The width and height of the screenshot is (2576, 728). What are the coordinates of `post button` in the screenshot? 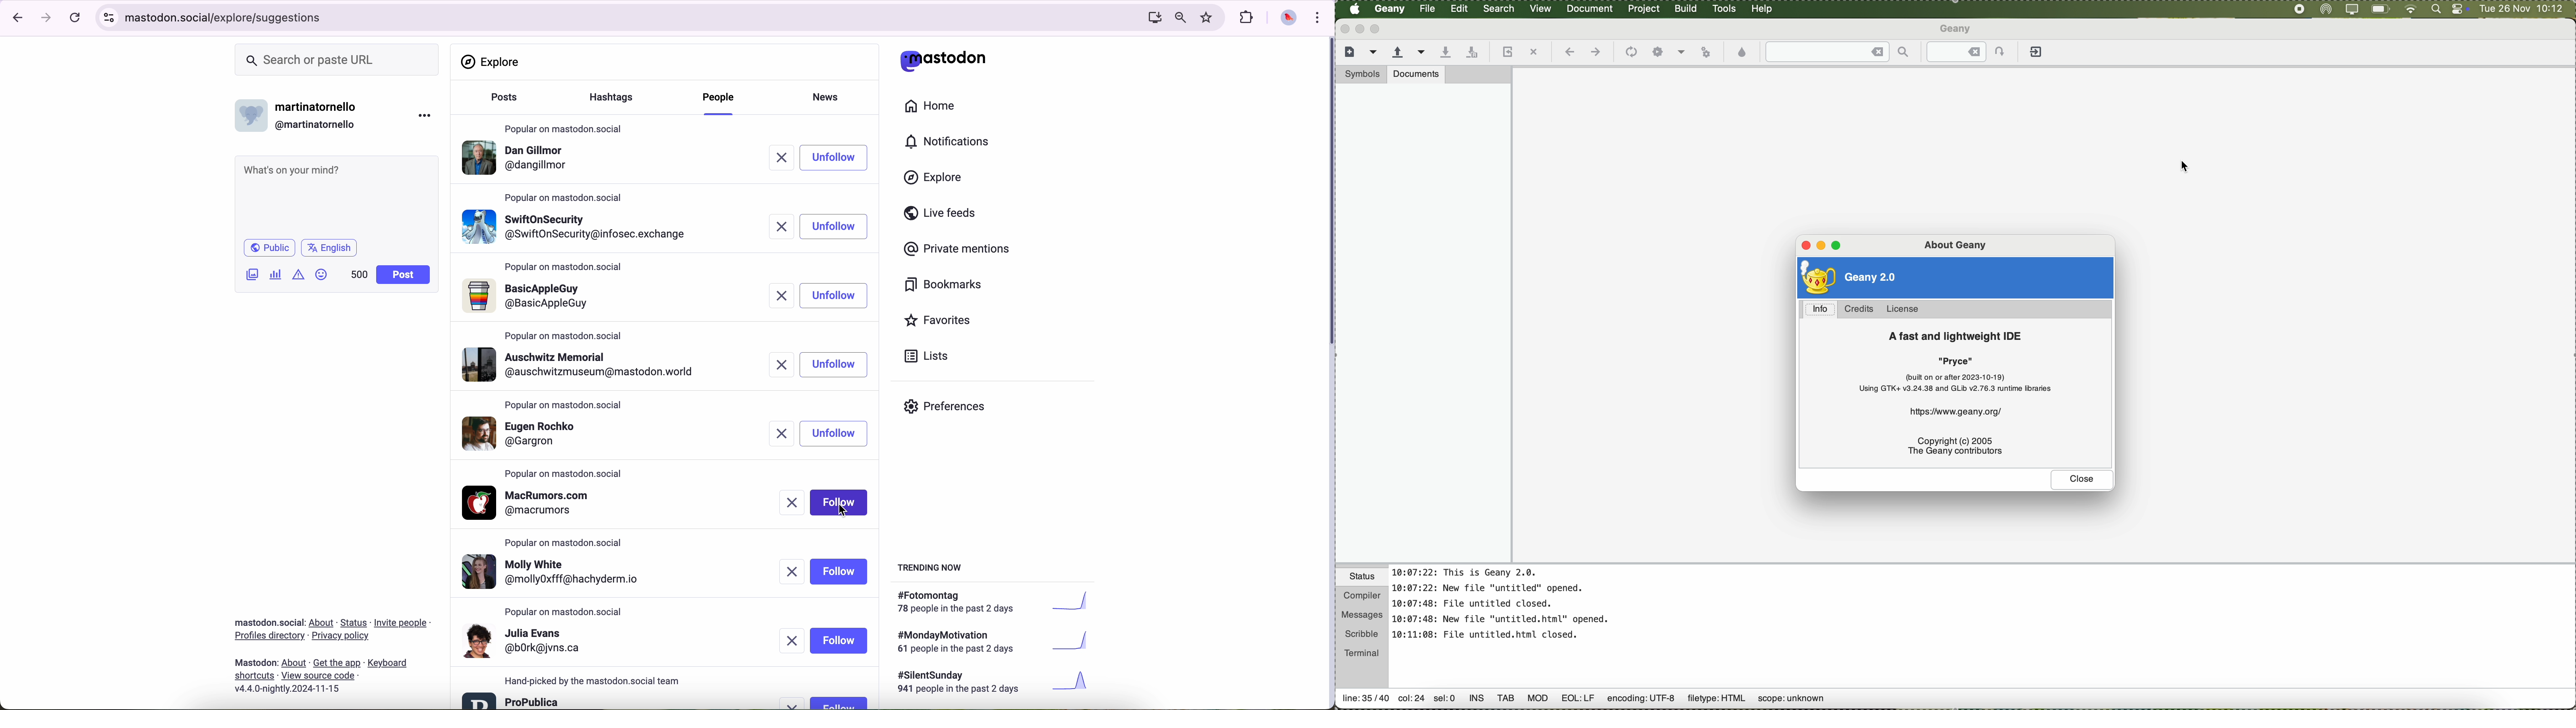 It's located at (404, 275).